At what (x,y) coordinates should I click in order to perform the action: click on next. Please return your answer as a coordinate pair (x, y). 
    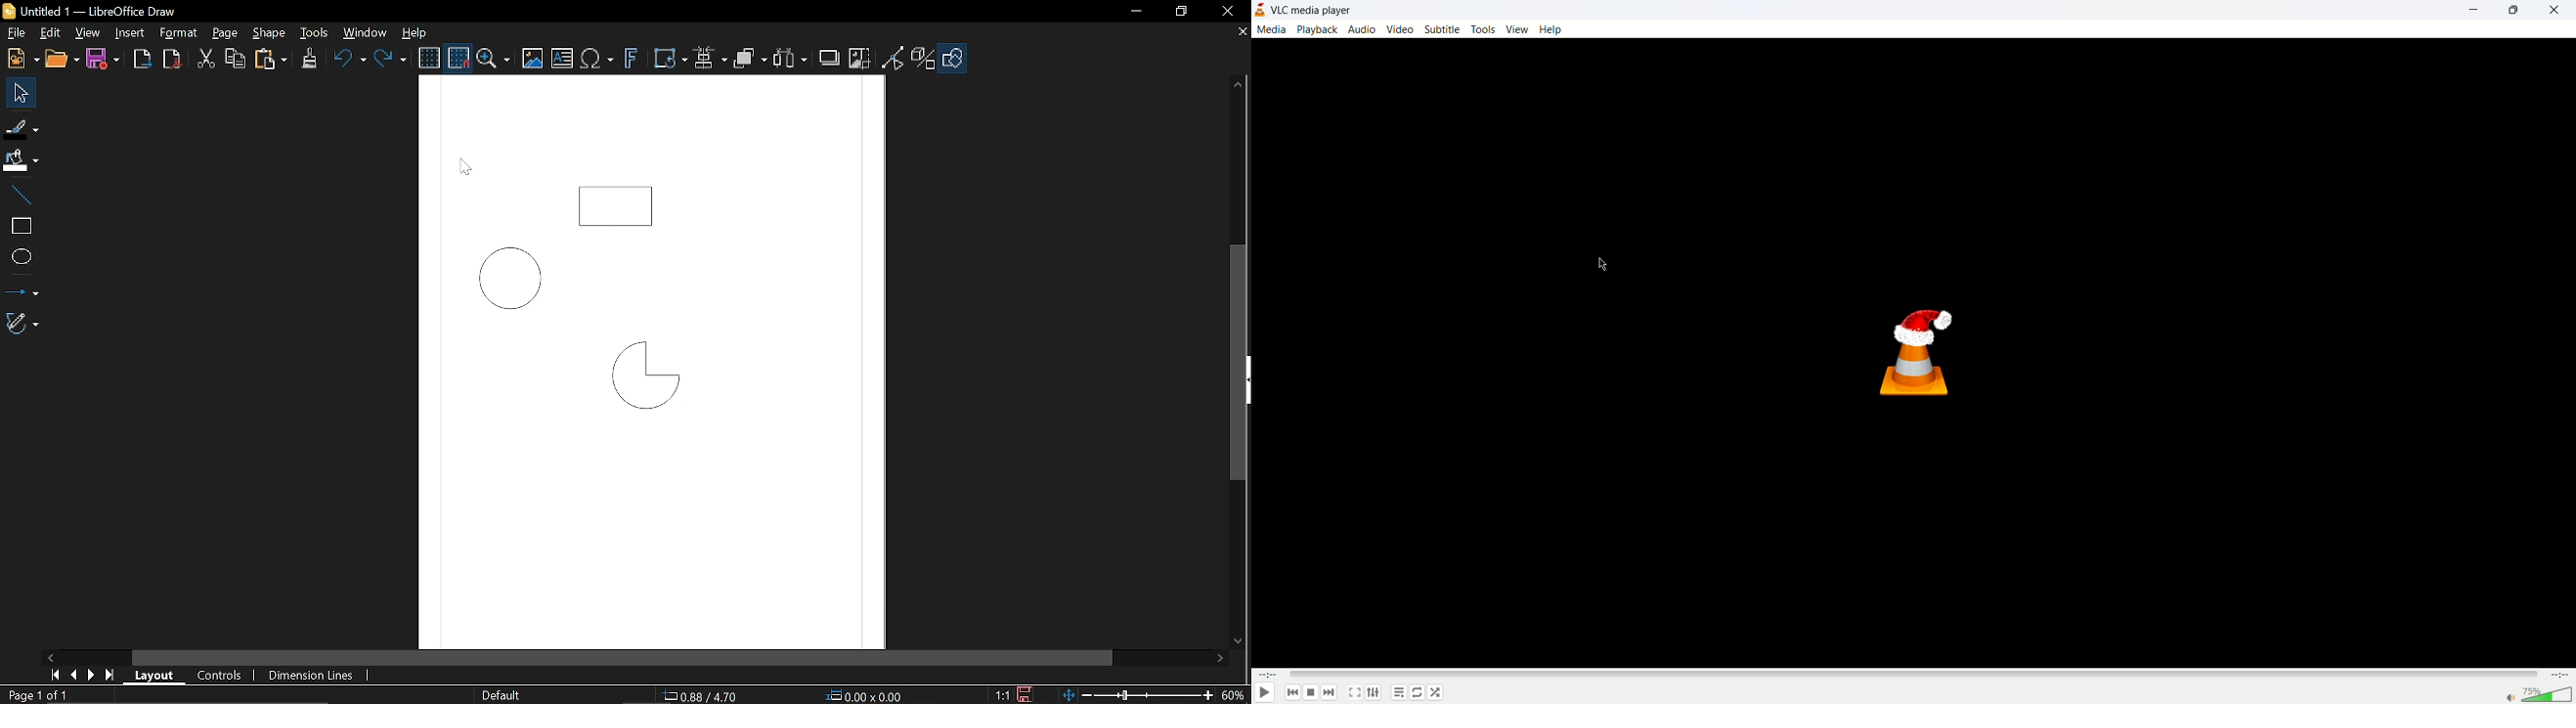
    Looking at the image, I should click on (1331, 694).